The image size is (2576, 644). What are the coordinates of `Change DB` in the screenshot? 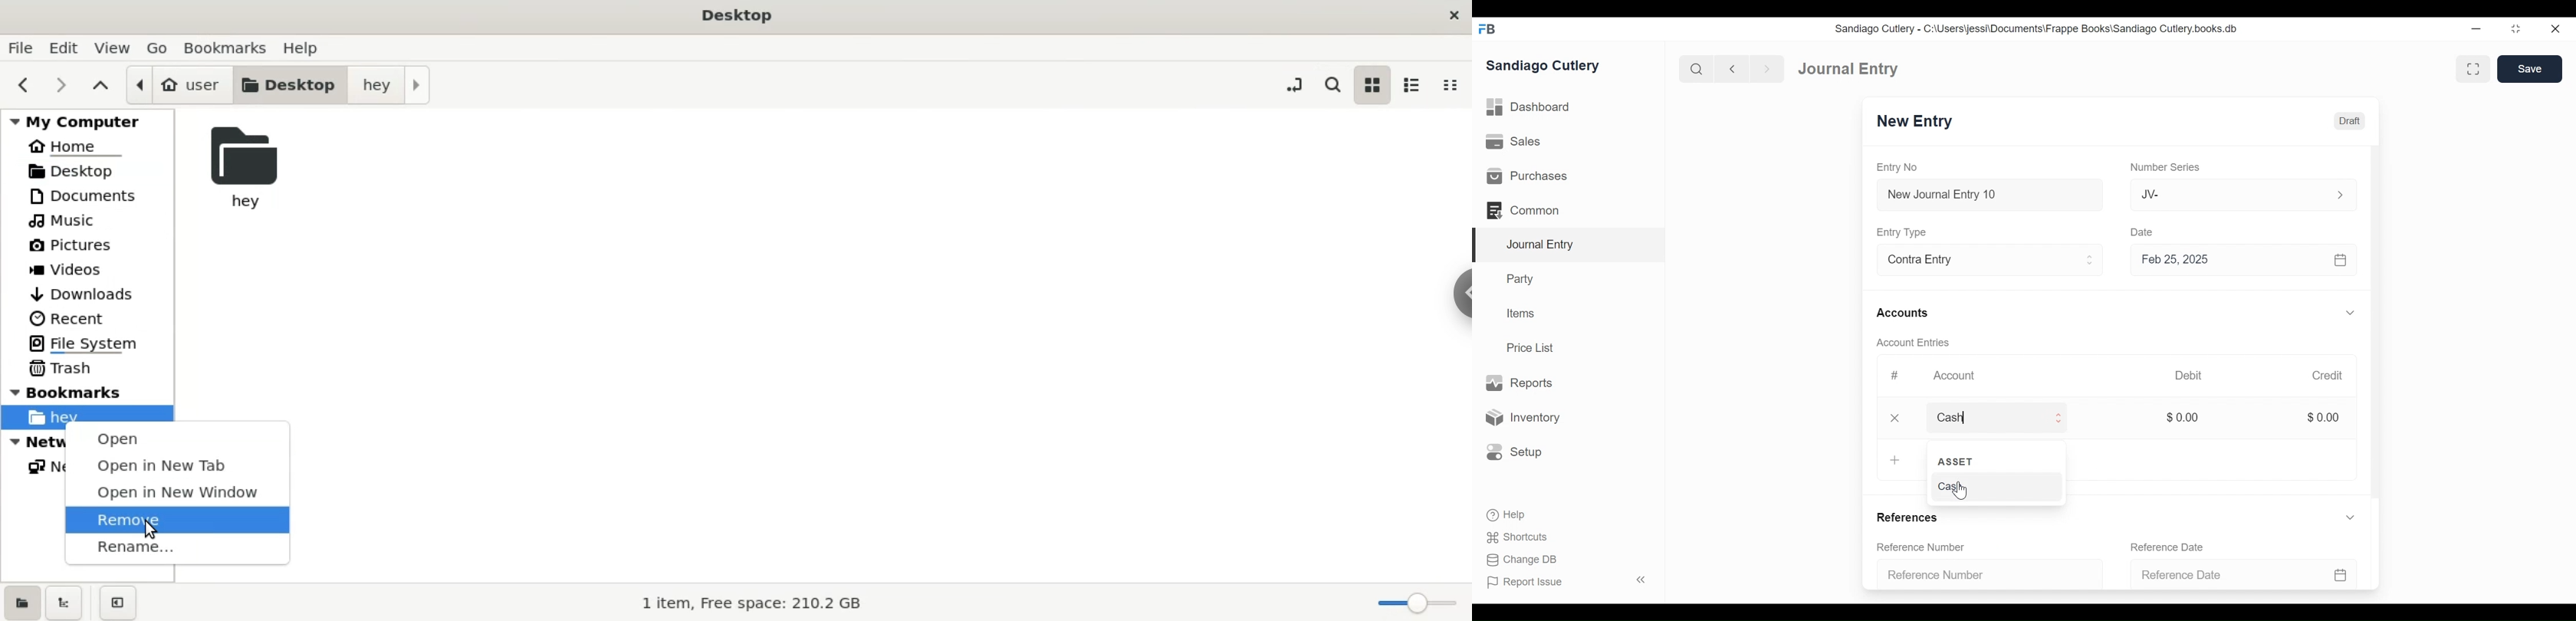 It's located at (1518, 559).